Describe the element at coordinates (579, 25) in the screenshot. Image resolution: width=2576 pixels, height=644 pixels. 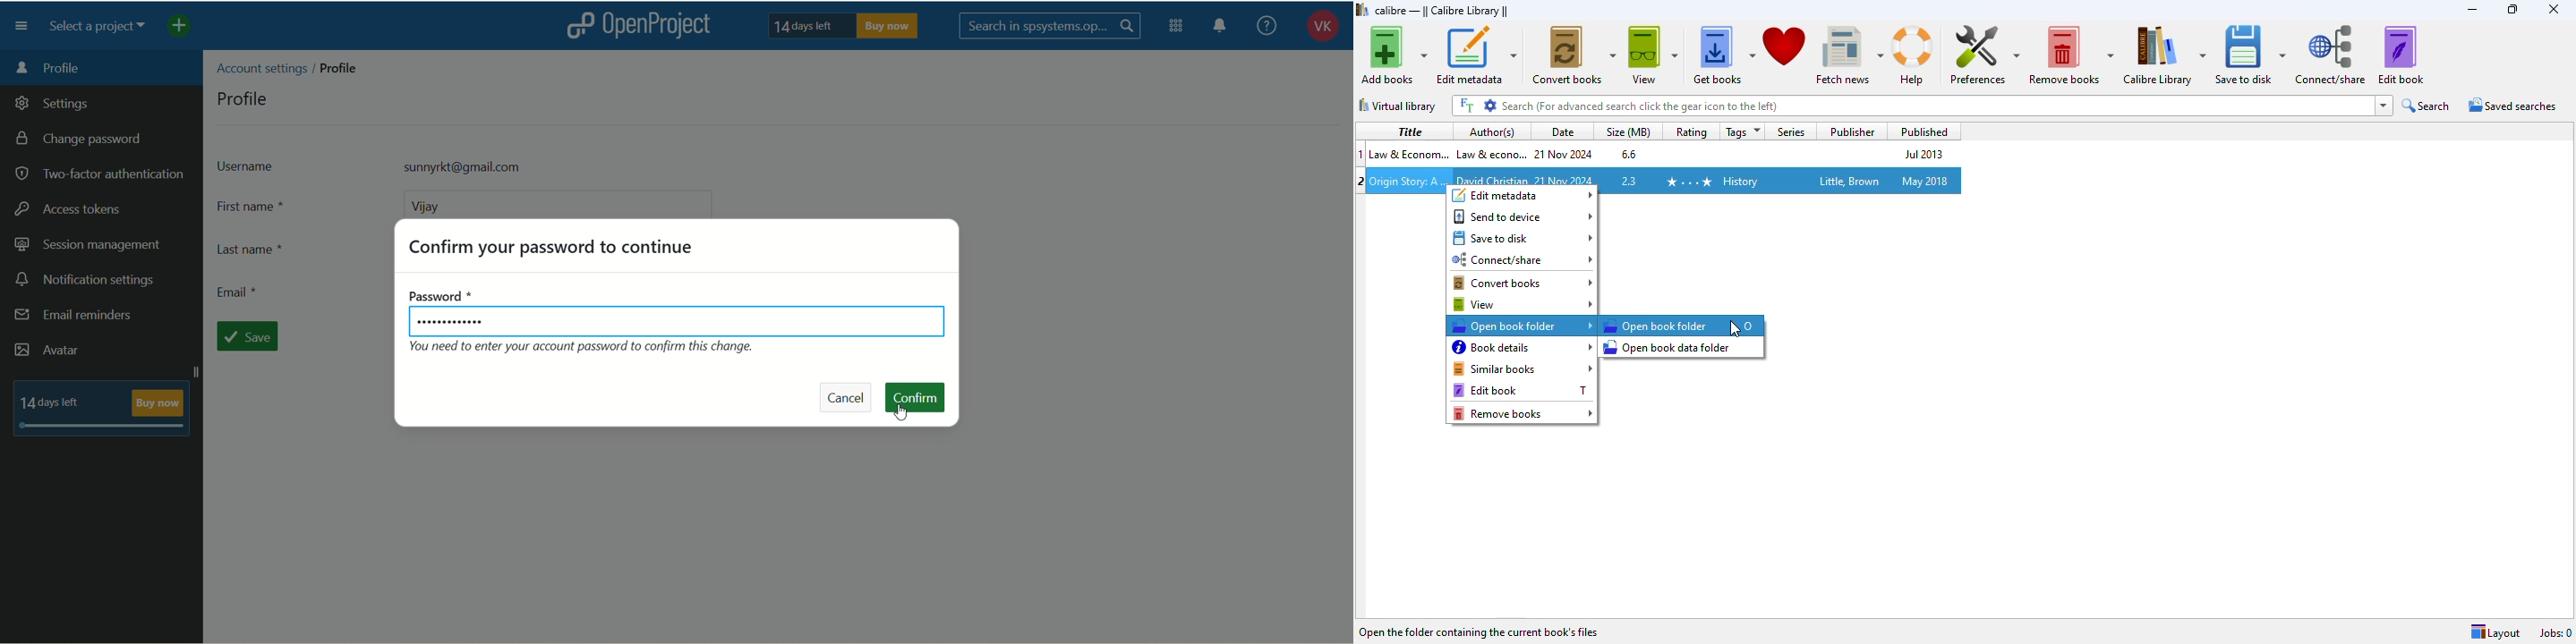
I see `logo` at that location.